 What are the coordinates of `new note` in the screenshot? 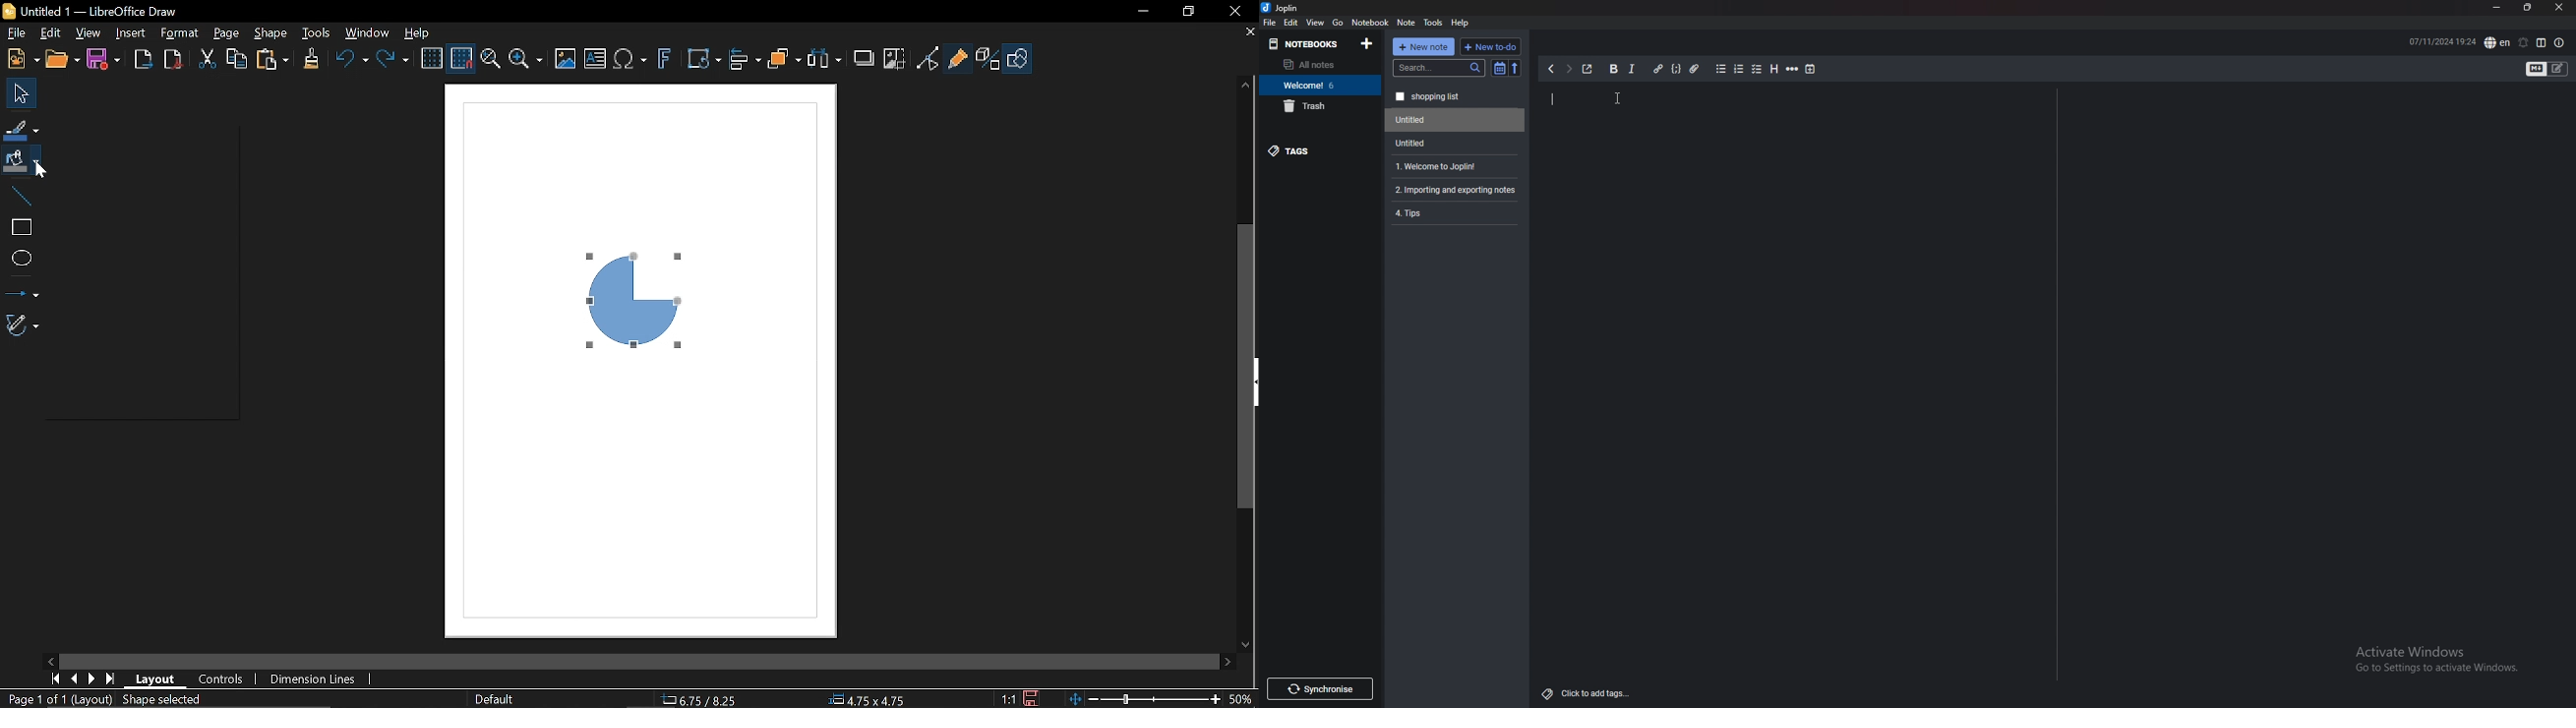 It's located at (1424, 47).